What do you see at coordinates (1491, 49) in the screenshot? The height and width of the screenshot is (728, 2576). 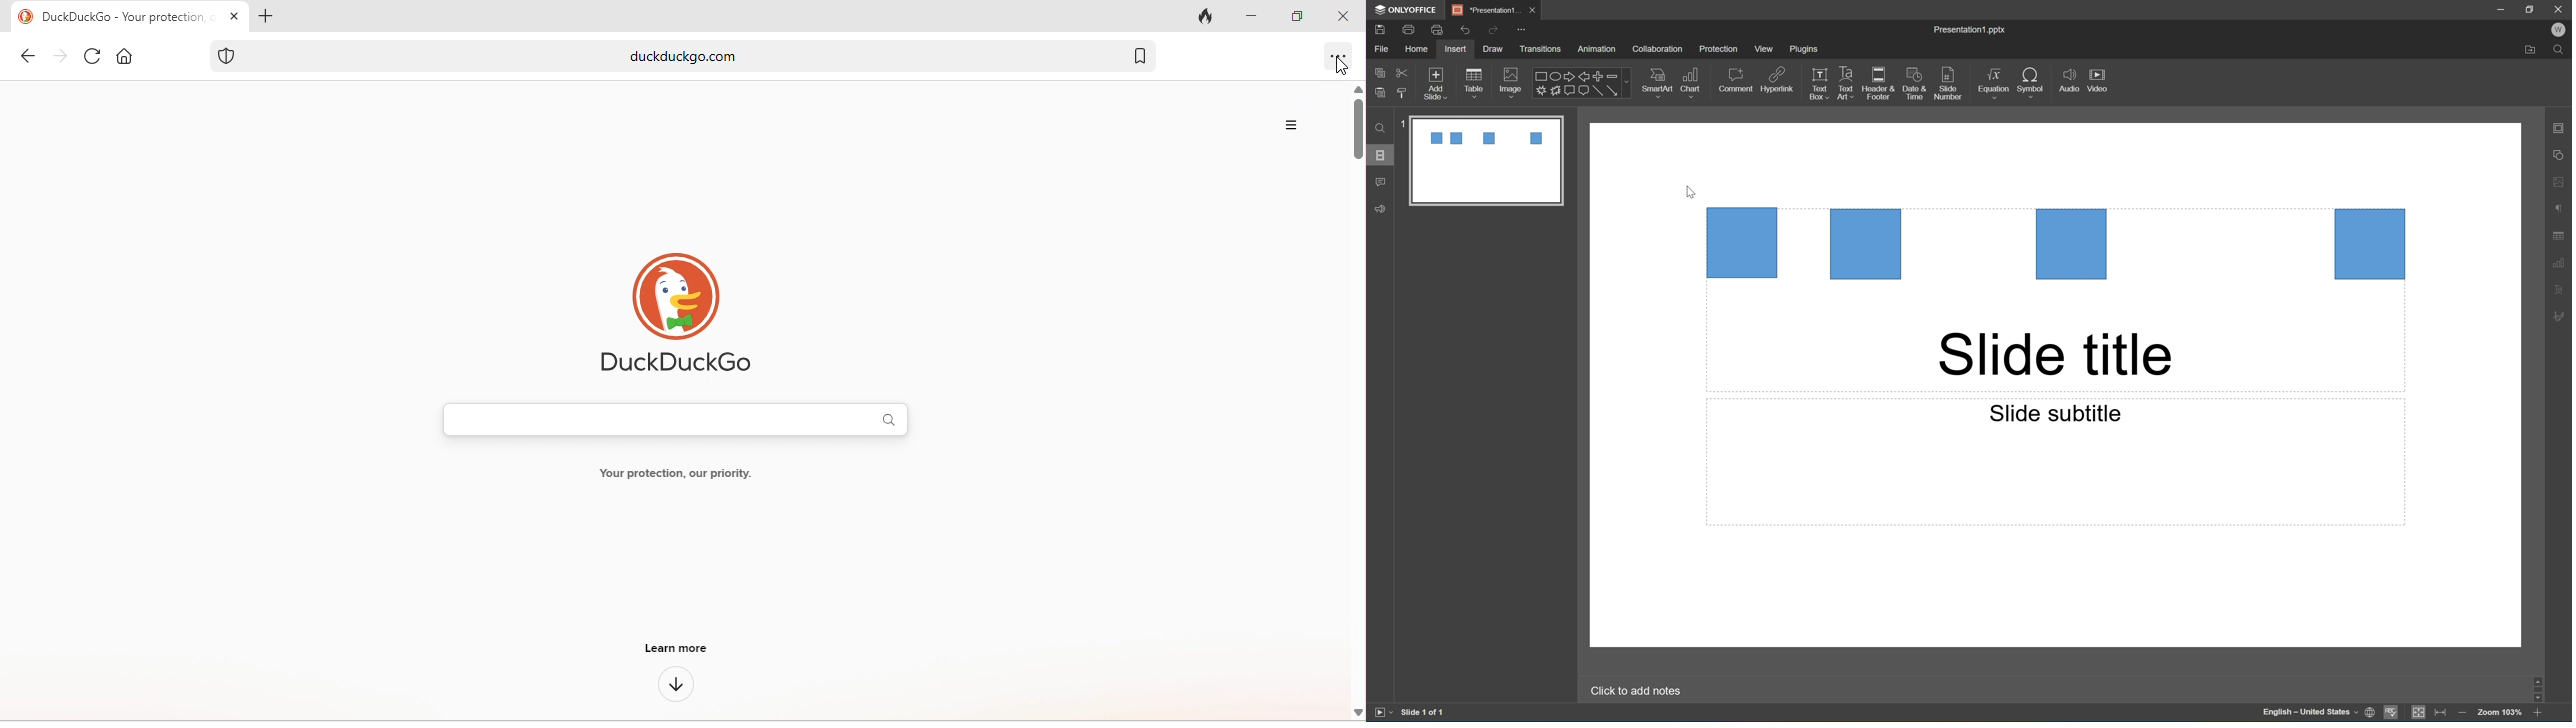 I see `draw` at bounding box center [1491, 49].